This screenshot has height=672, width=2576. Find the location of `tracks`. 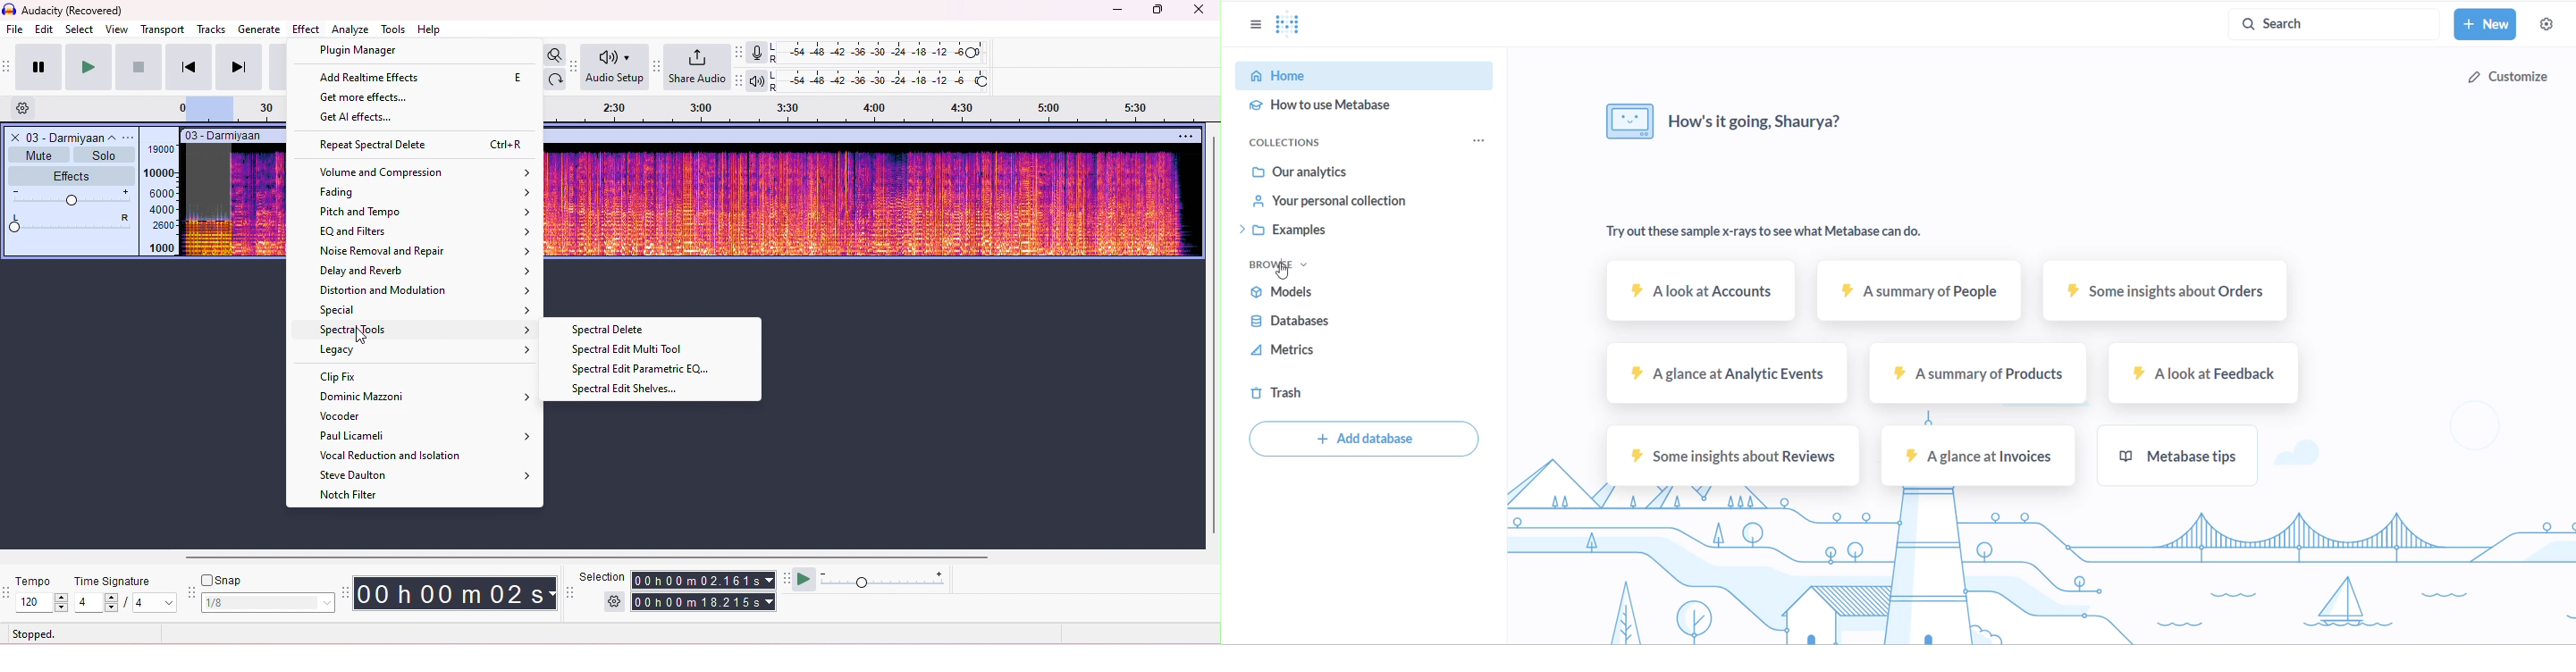

tracks is located at coordinates (212, 30).